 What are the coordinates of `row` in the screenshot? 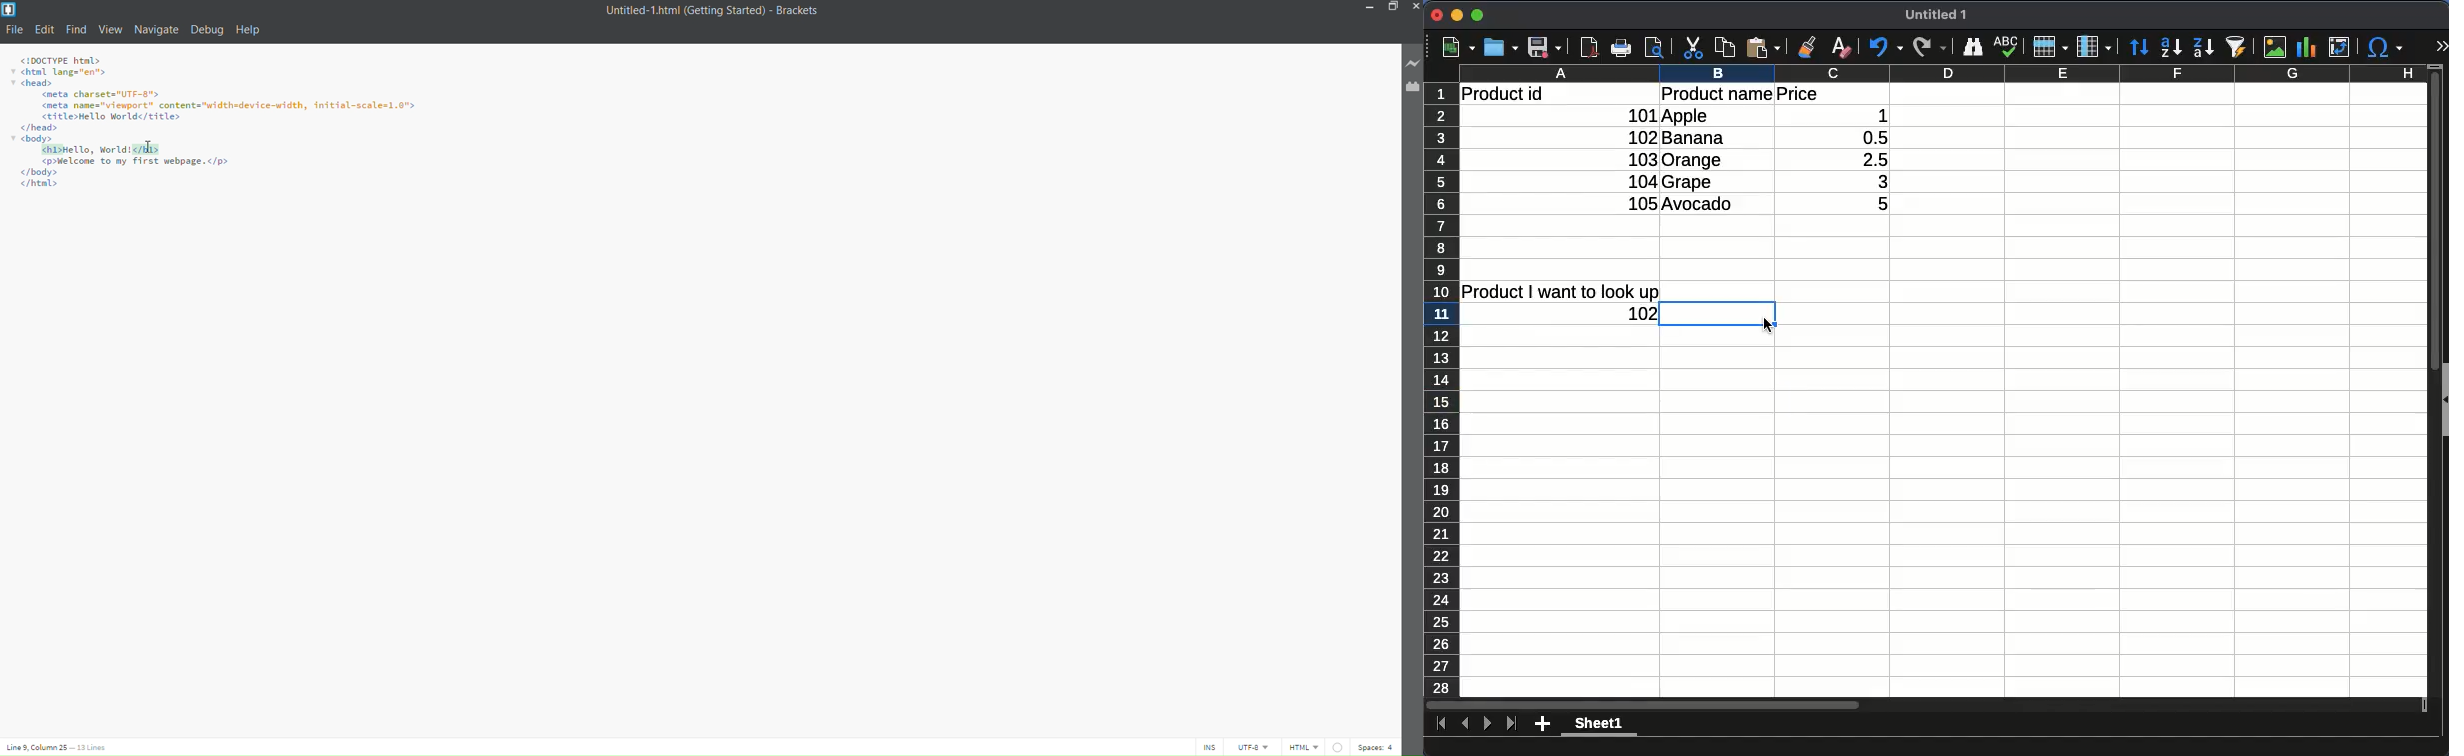 It's located at (1441, 390).